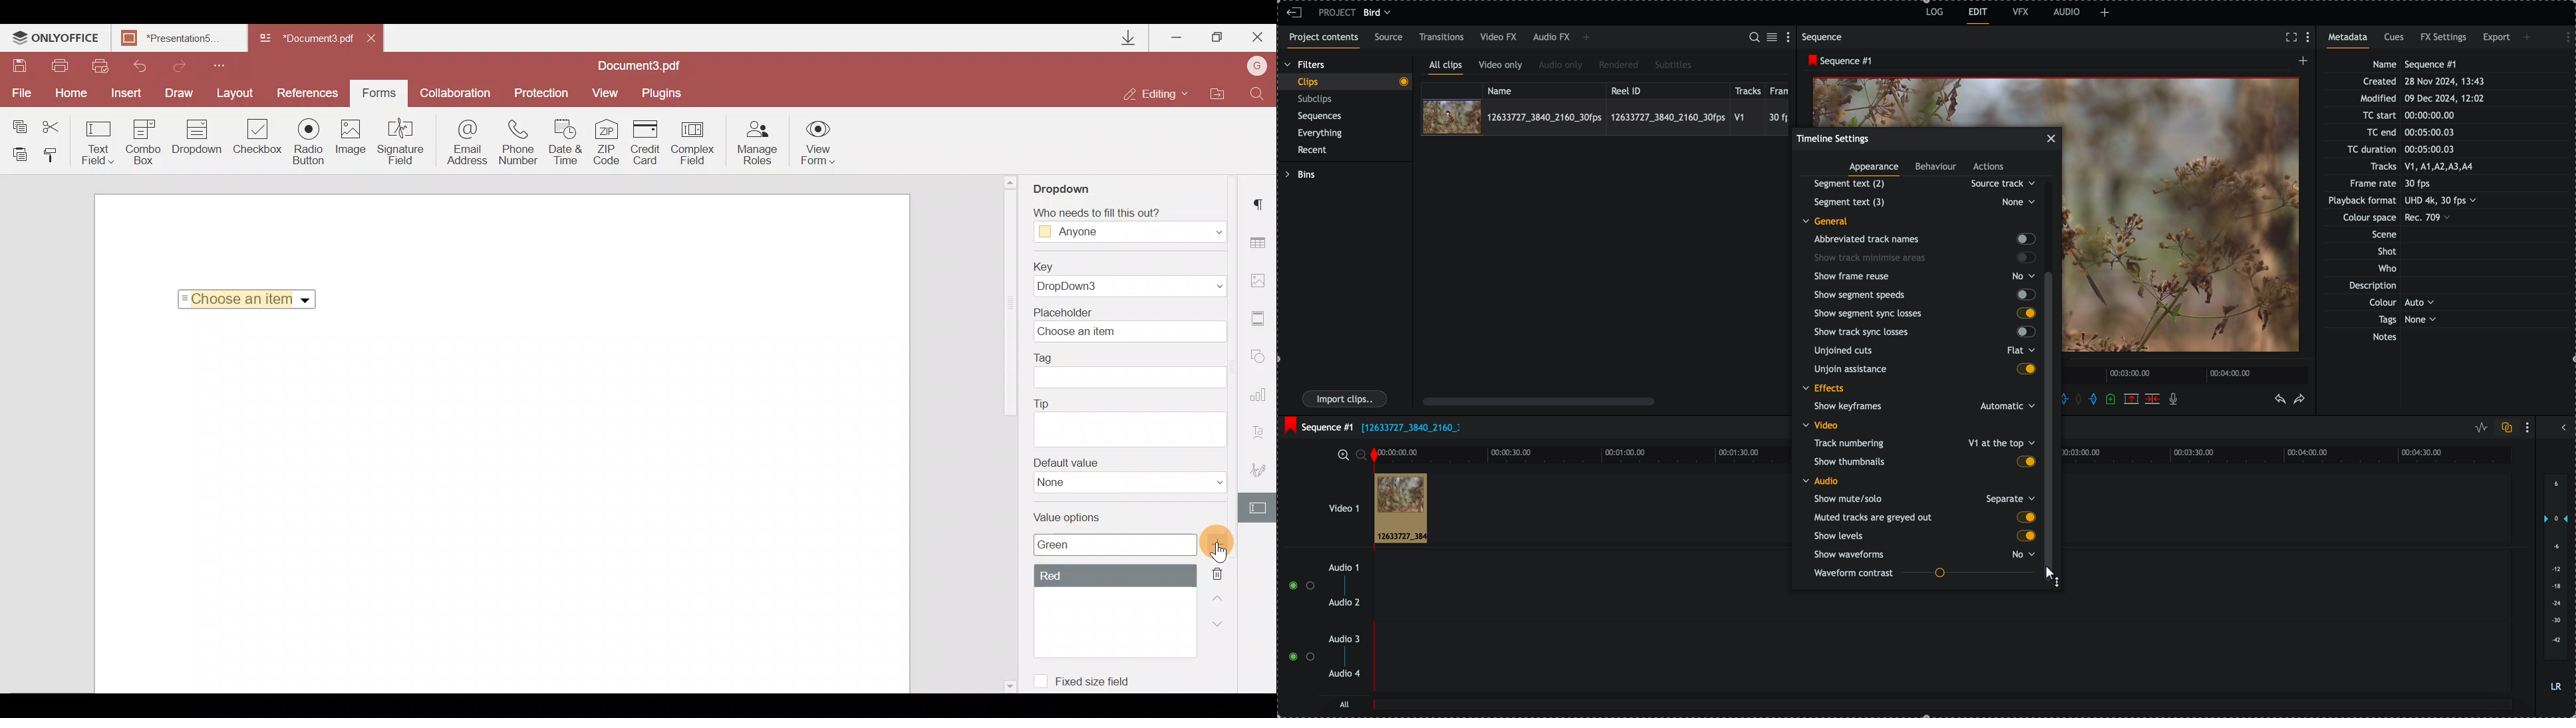  What do you see at coordinates (1924, 517) in the screenshot?
I see `muted tracks are greyed out` at bounding box center [1924, 517].